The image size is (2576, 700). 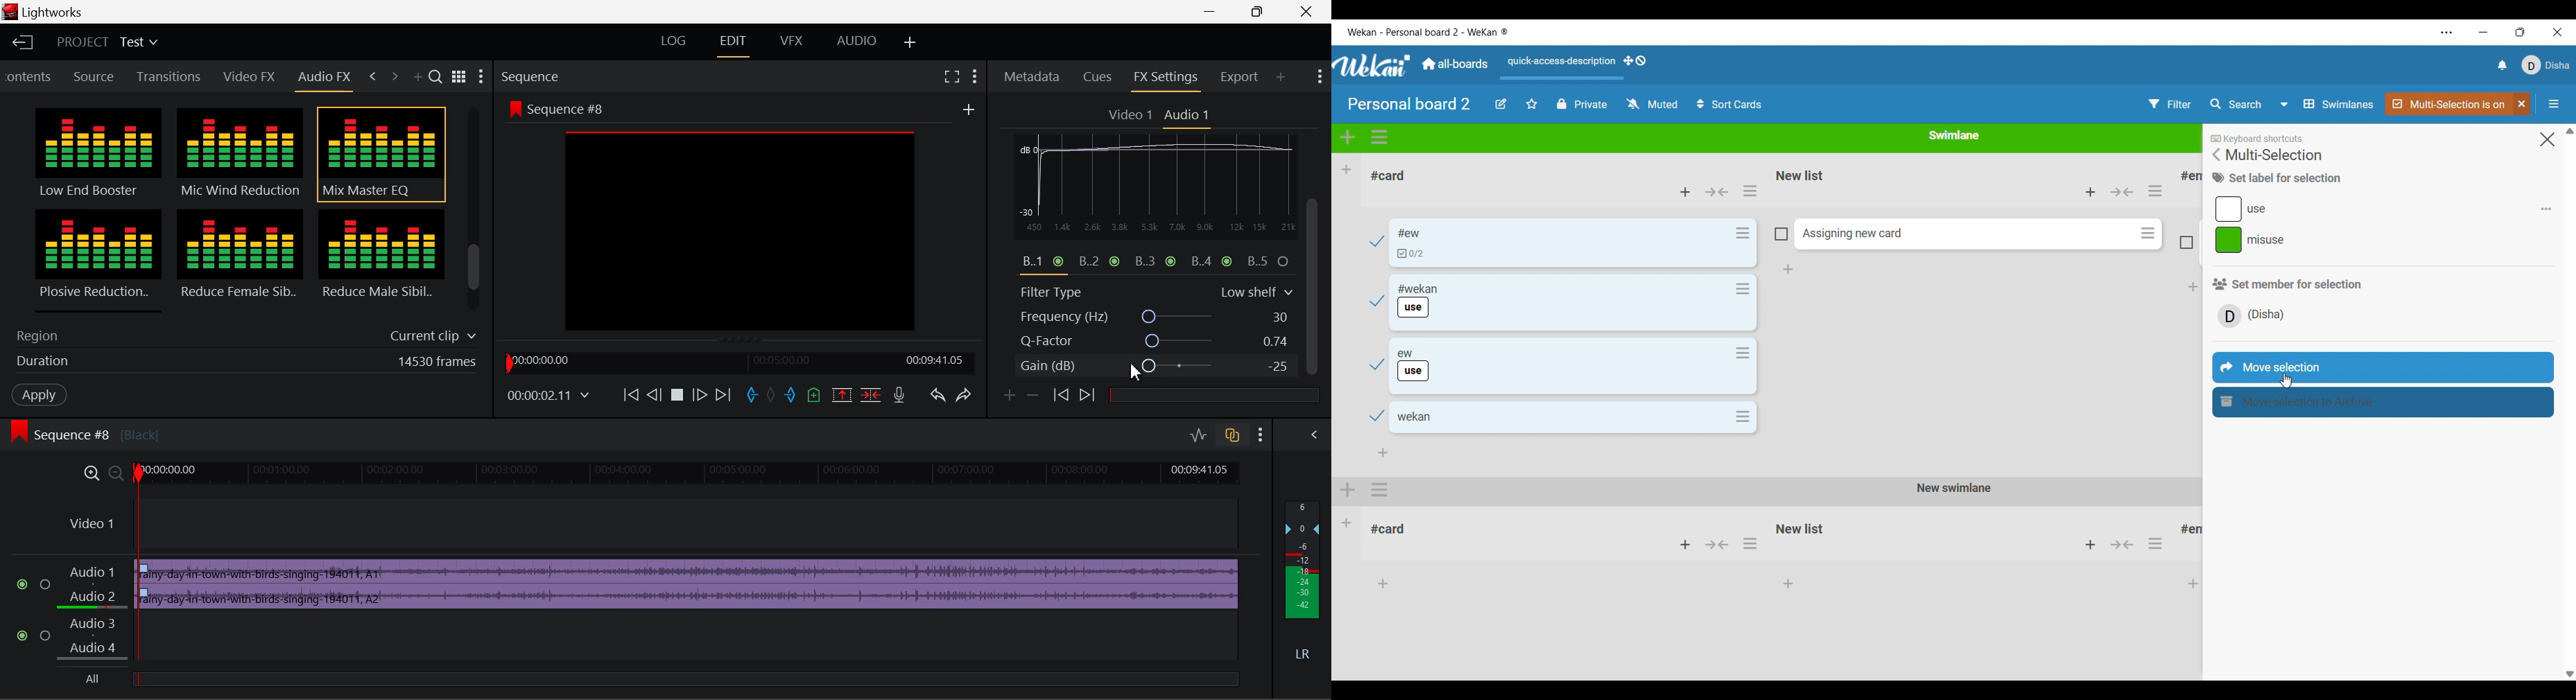 What do you see at coordinates (62, 12) in the screenshot?
I see `Lightworks` at bounding box center [62, 12].